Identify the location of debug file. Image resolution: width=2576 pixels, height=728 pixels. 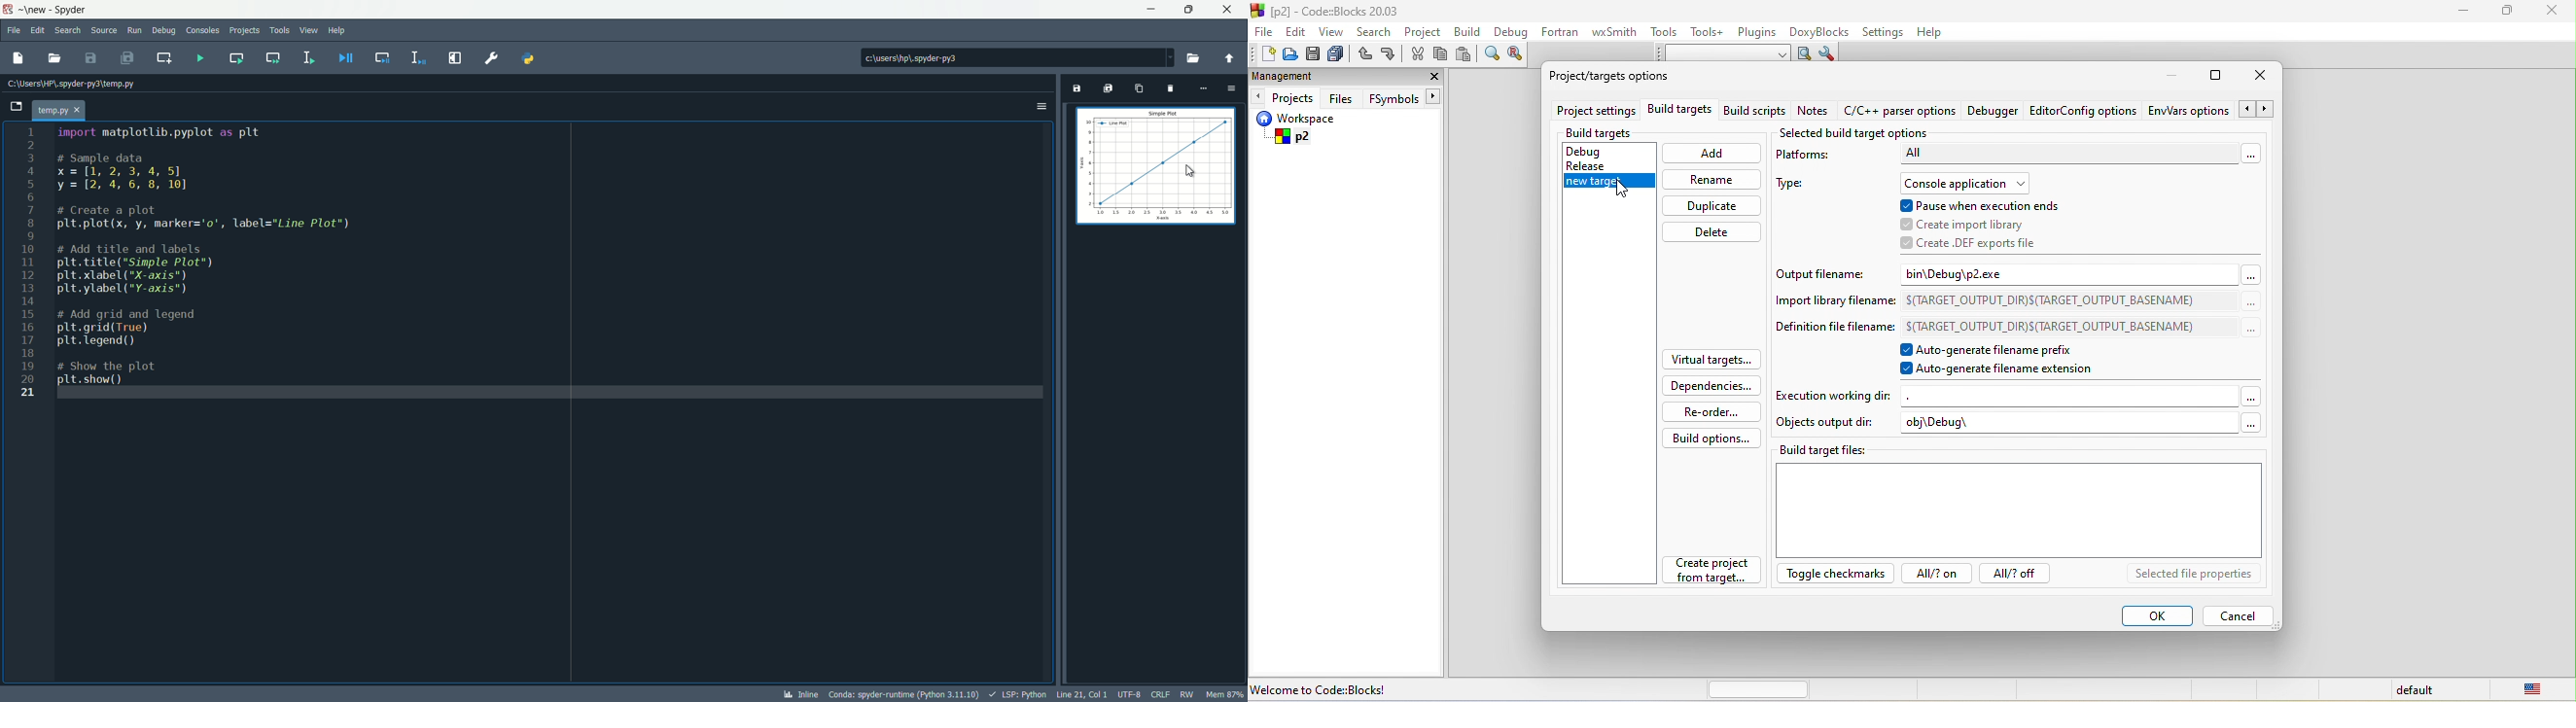
(345, 58).